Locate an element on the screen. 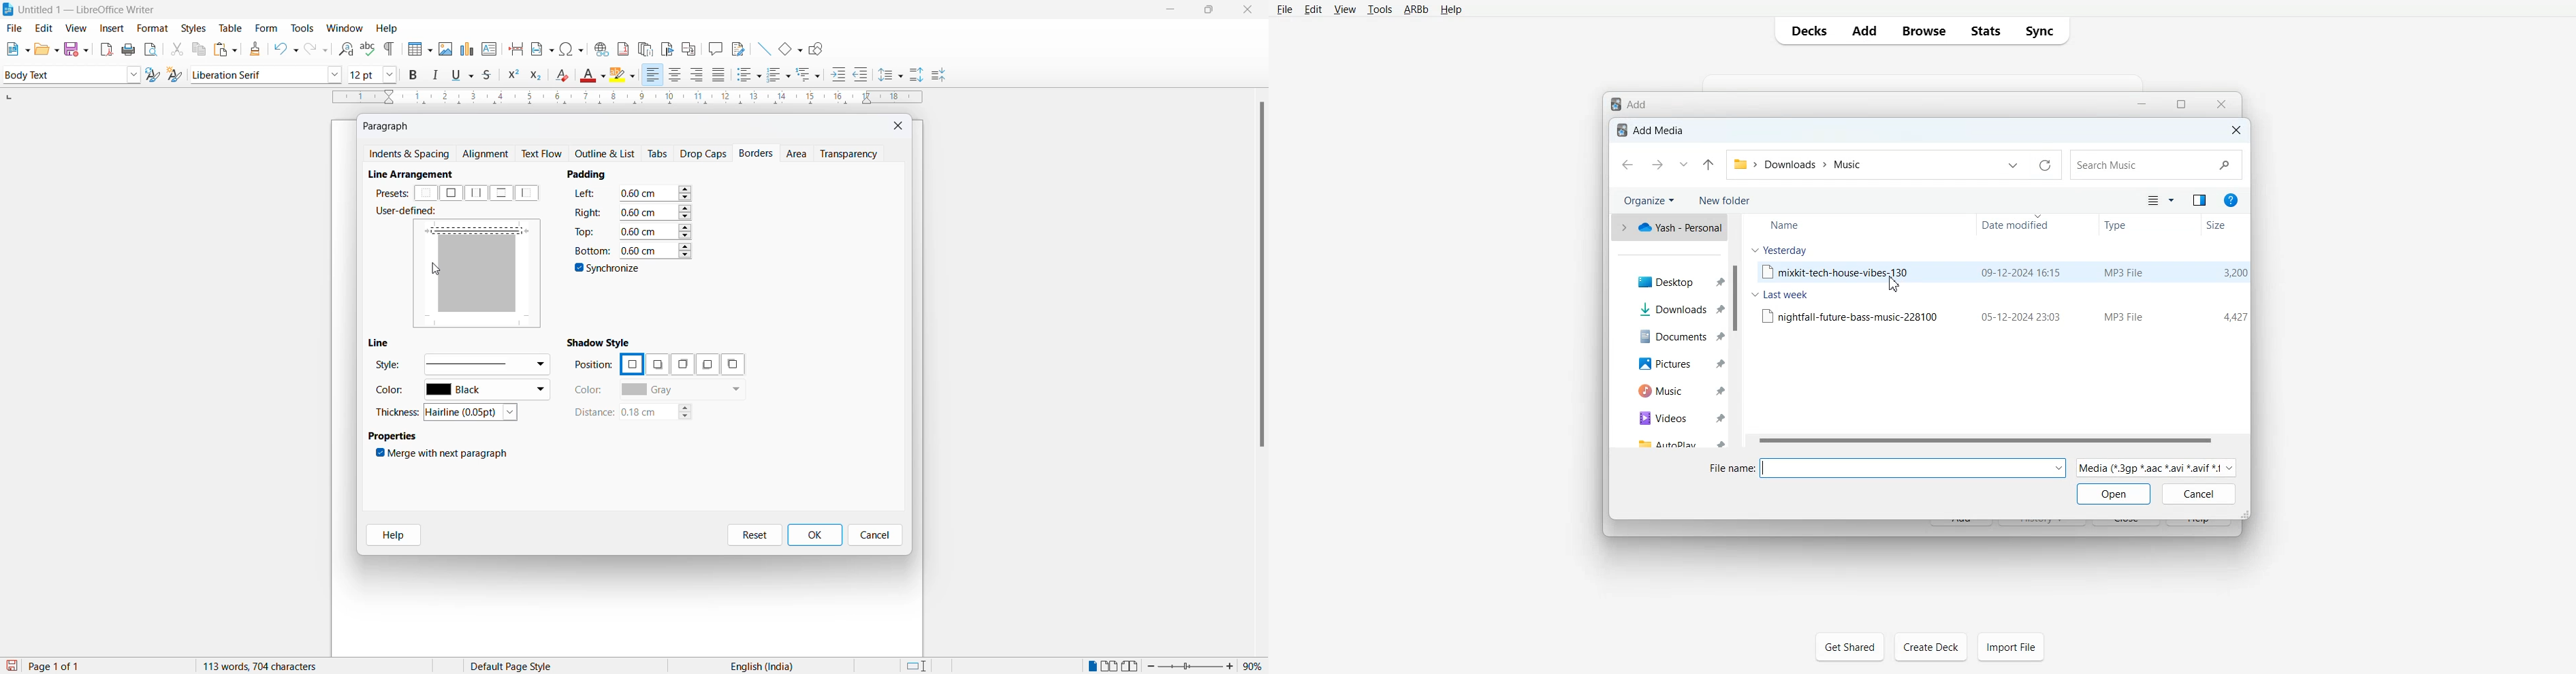 The height and width of the screenshot is (700, 2576). File is located at coordinates (2002, 315).